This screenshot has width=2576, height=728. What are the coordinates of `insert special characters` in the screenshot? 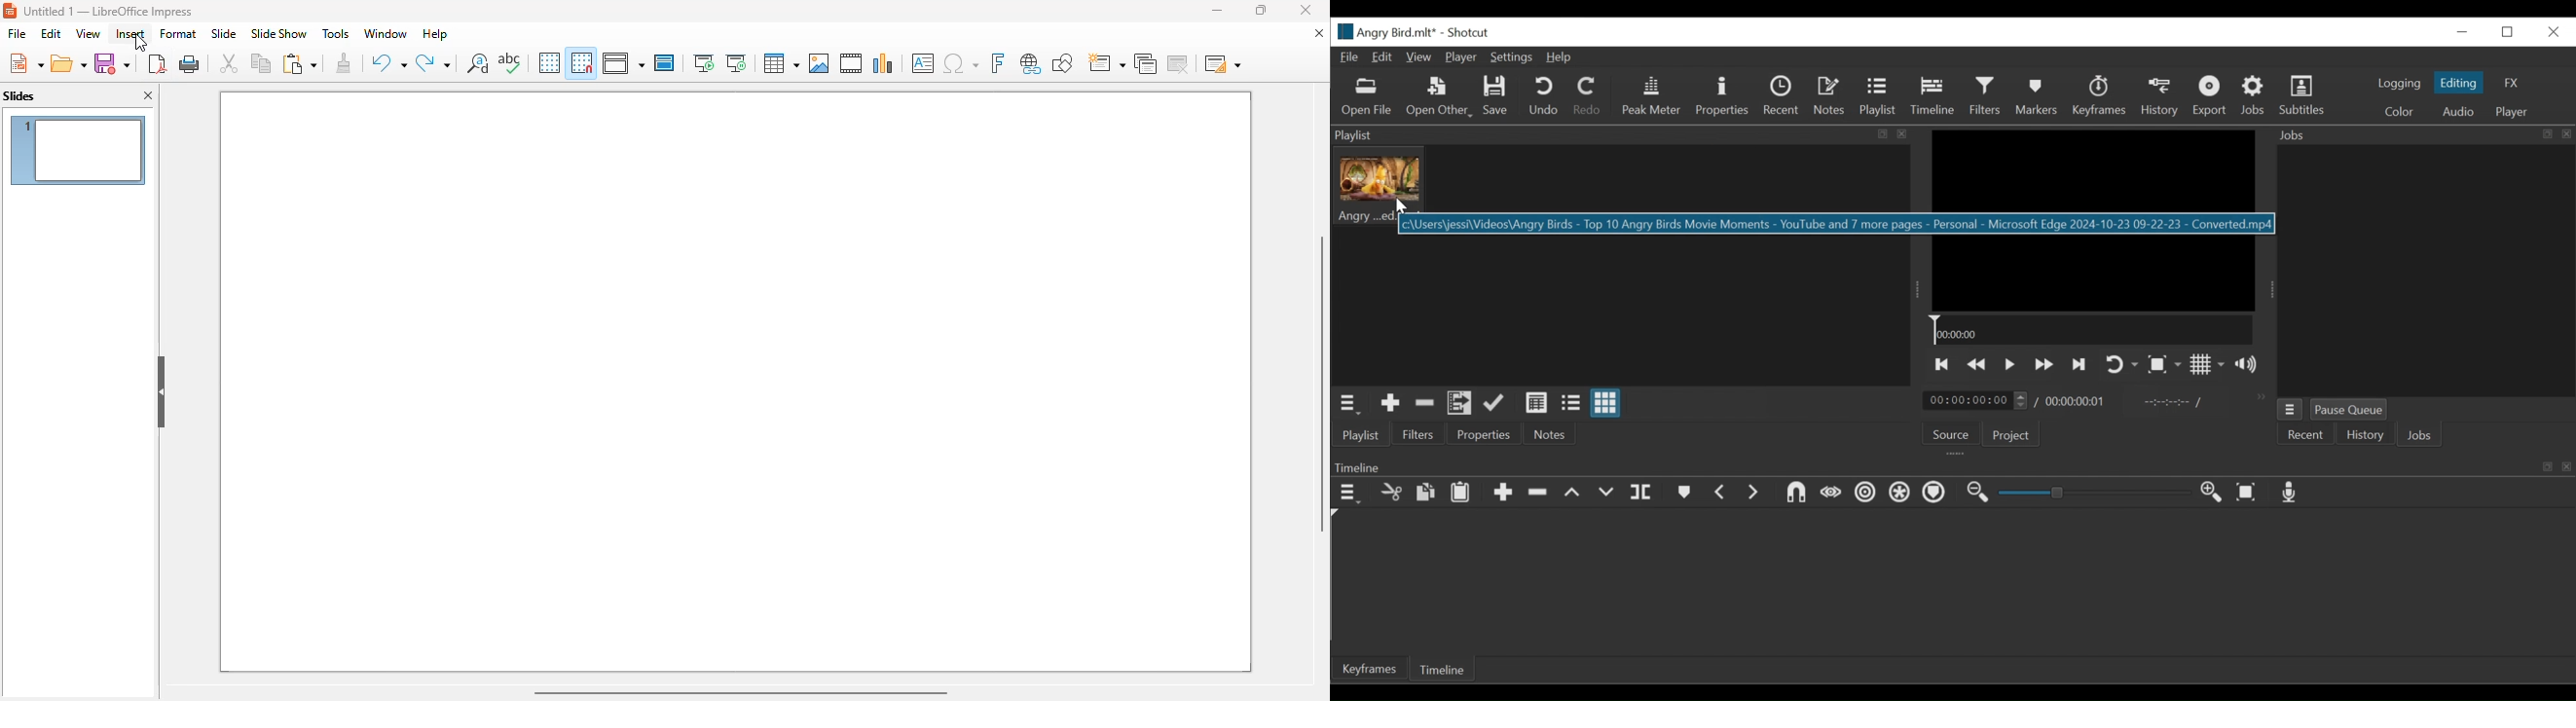 It's located at (961, 63).